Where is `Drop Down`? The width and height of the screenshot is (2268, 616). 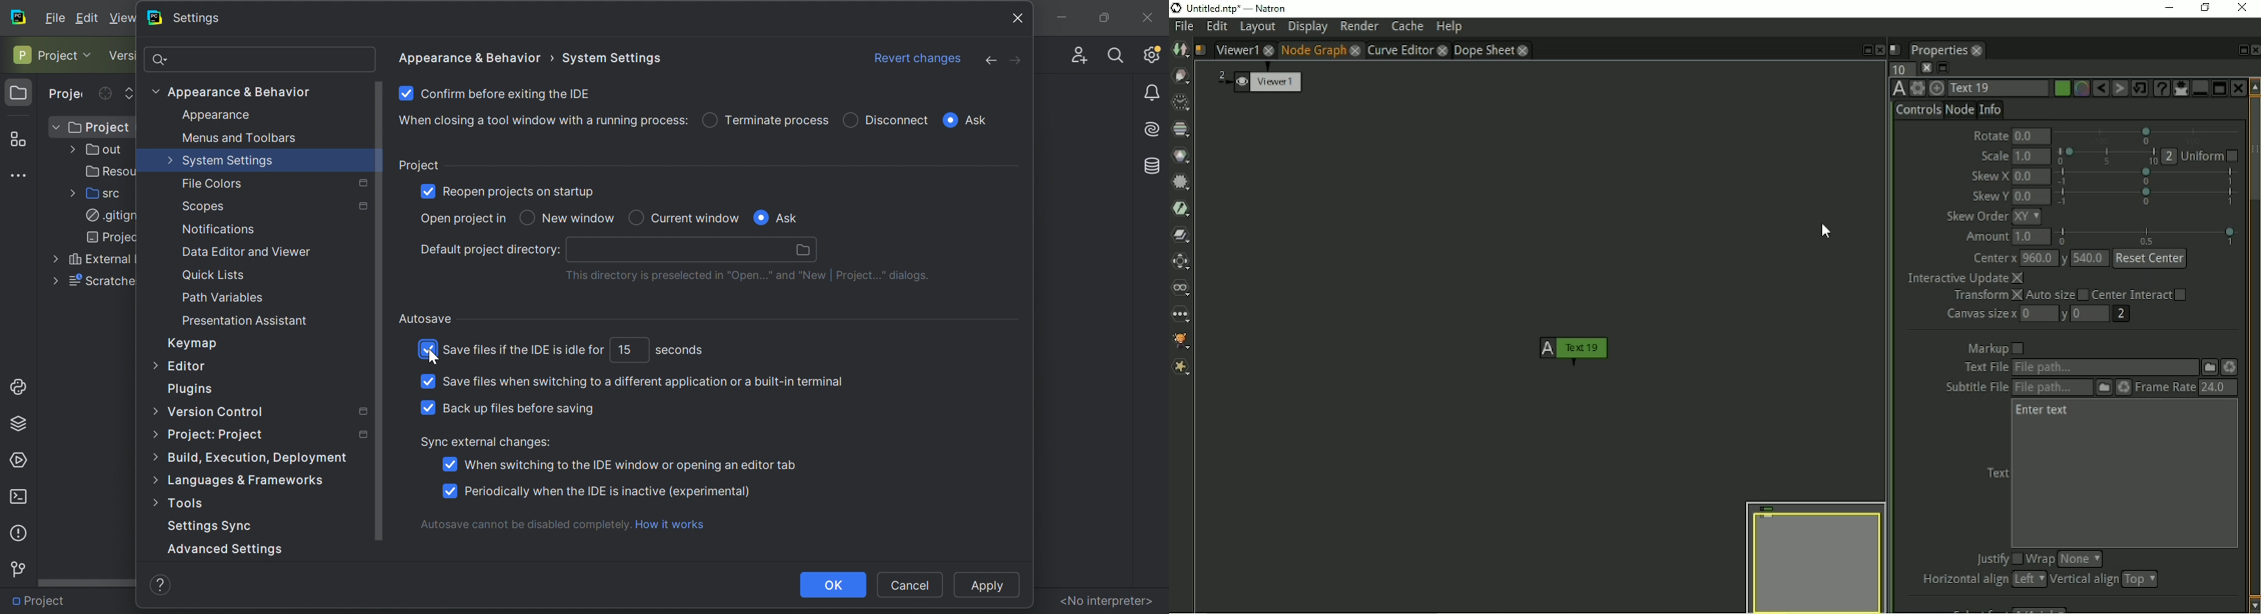
Drop Down is located at coordinates (91, 54).